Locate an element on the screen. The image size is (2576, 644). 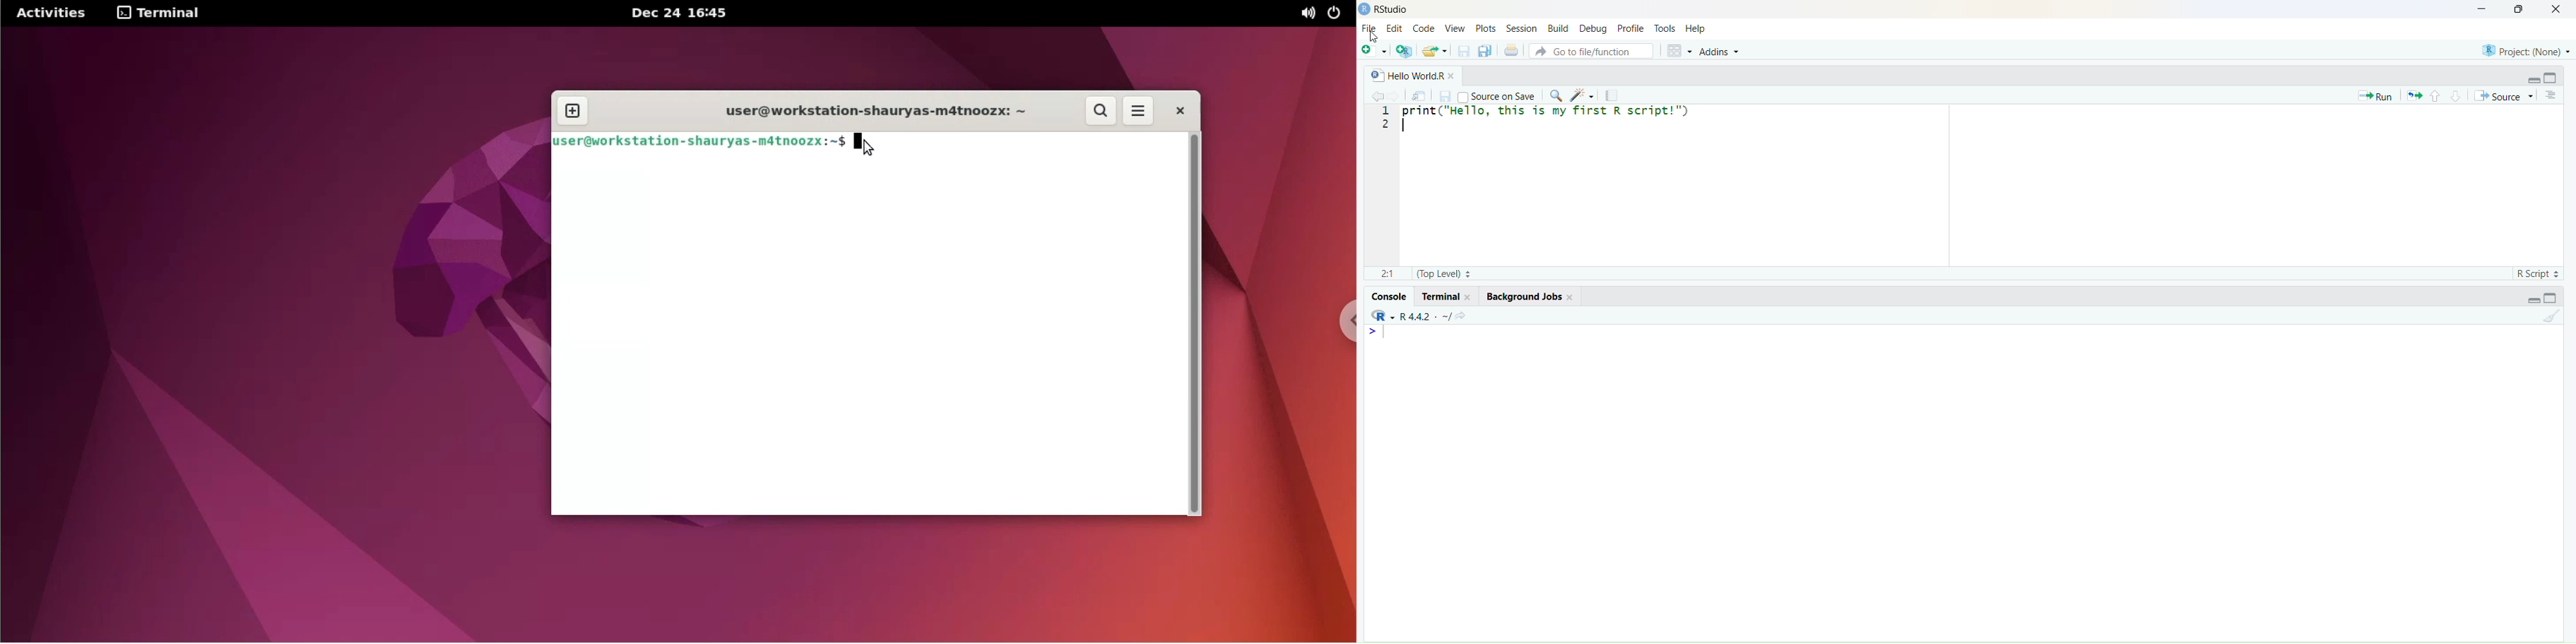
Find/Replace is located at coordinates (1554, 96).